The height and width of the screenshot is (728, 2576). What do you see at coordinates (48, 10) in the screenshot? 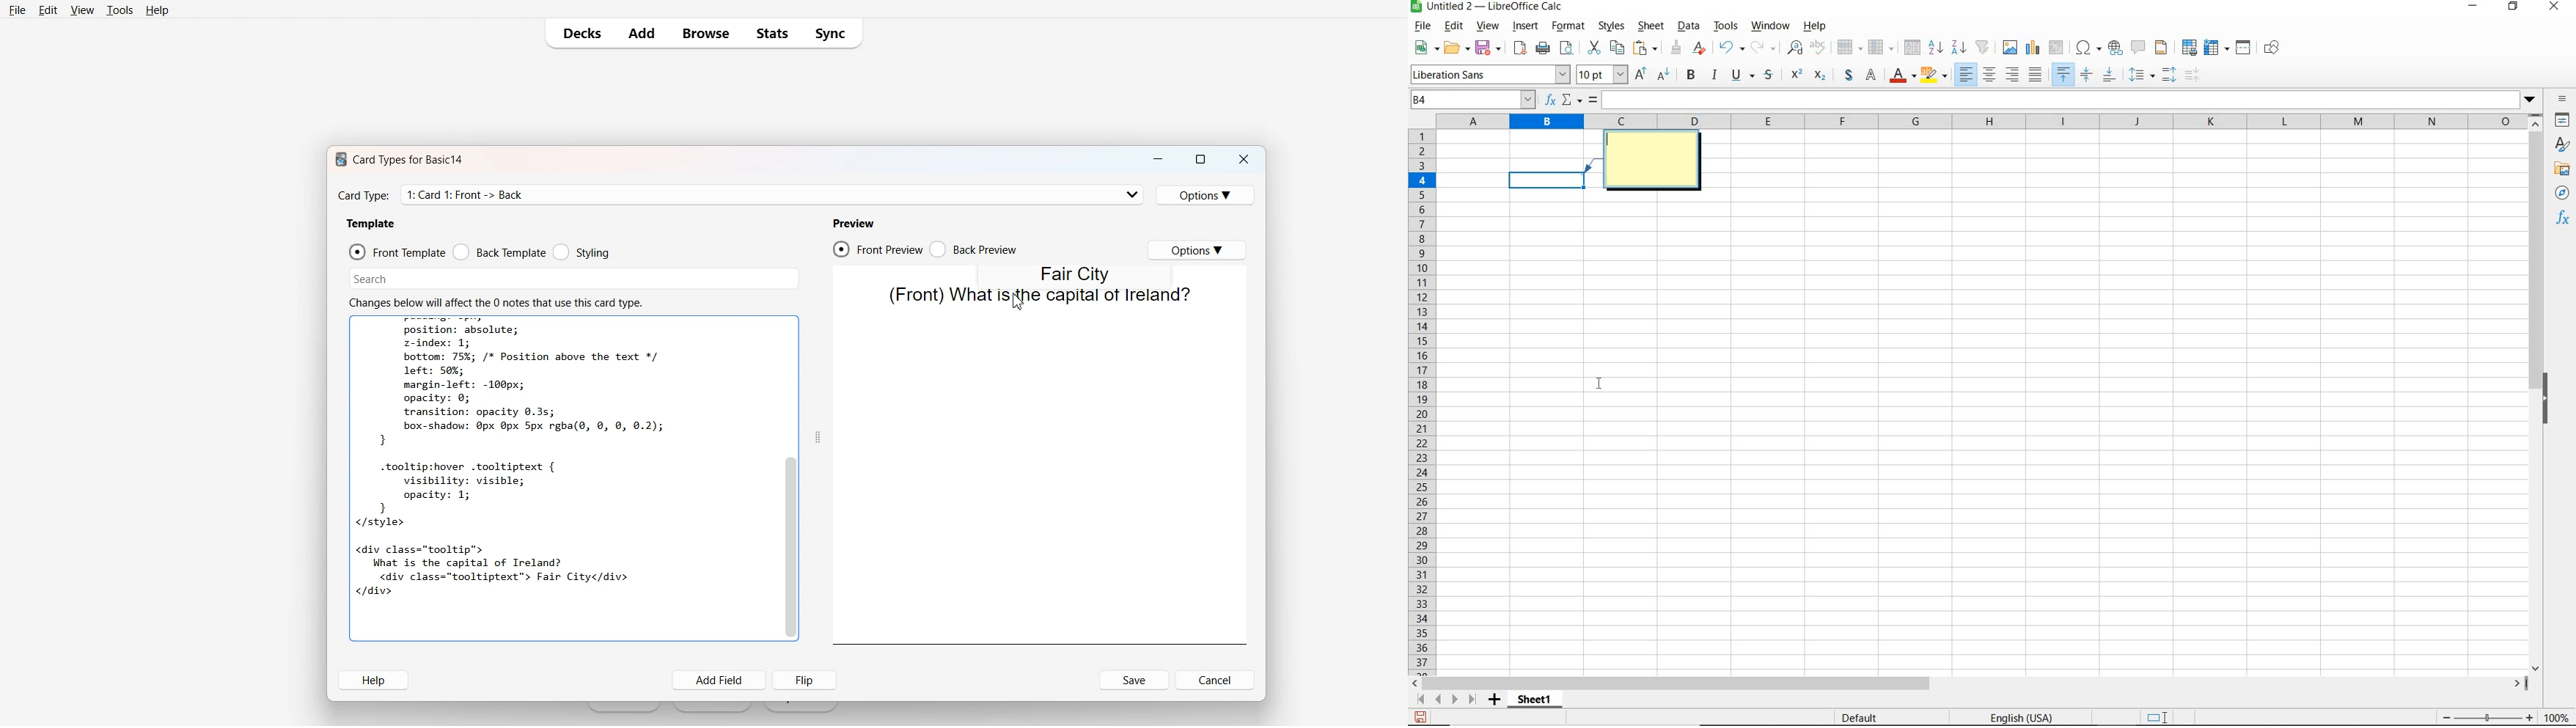
I see `Edit` at bounding box center [48, 10].